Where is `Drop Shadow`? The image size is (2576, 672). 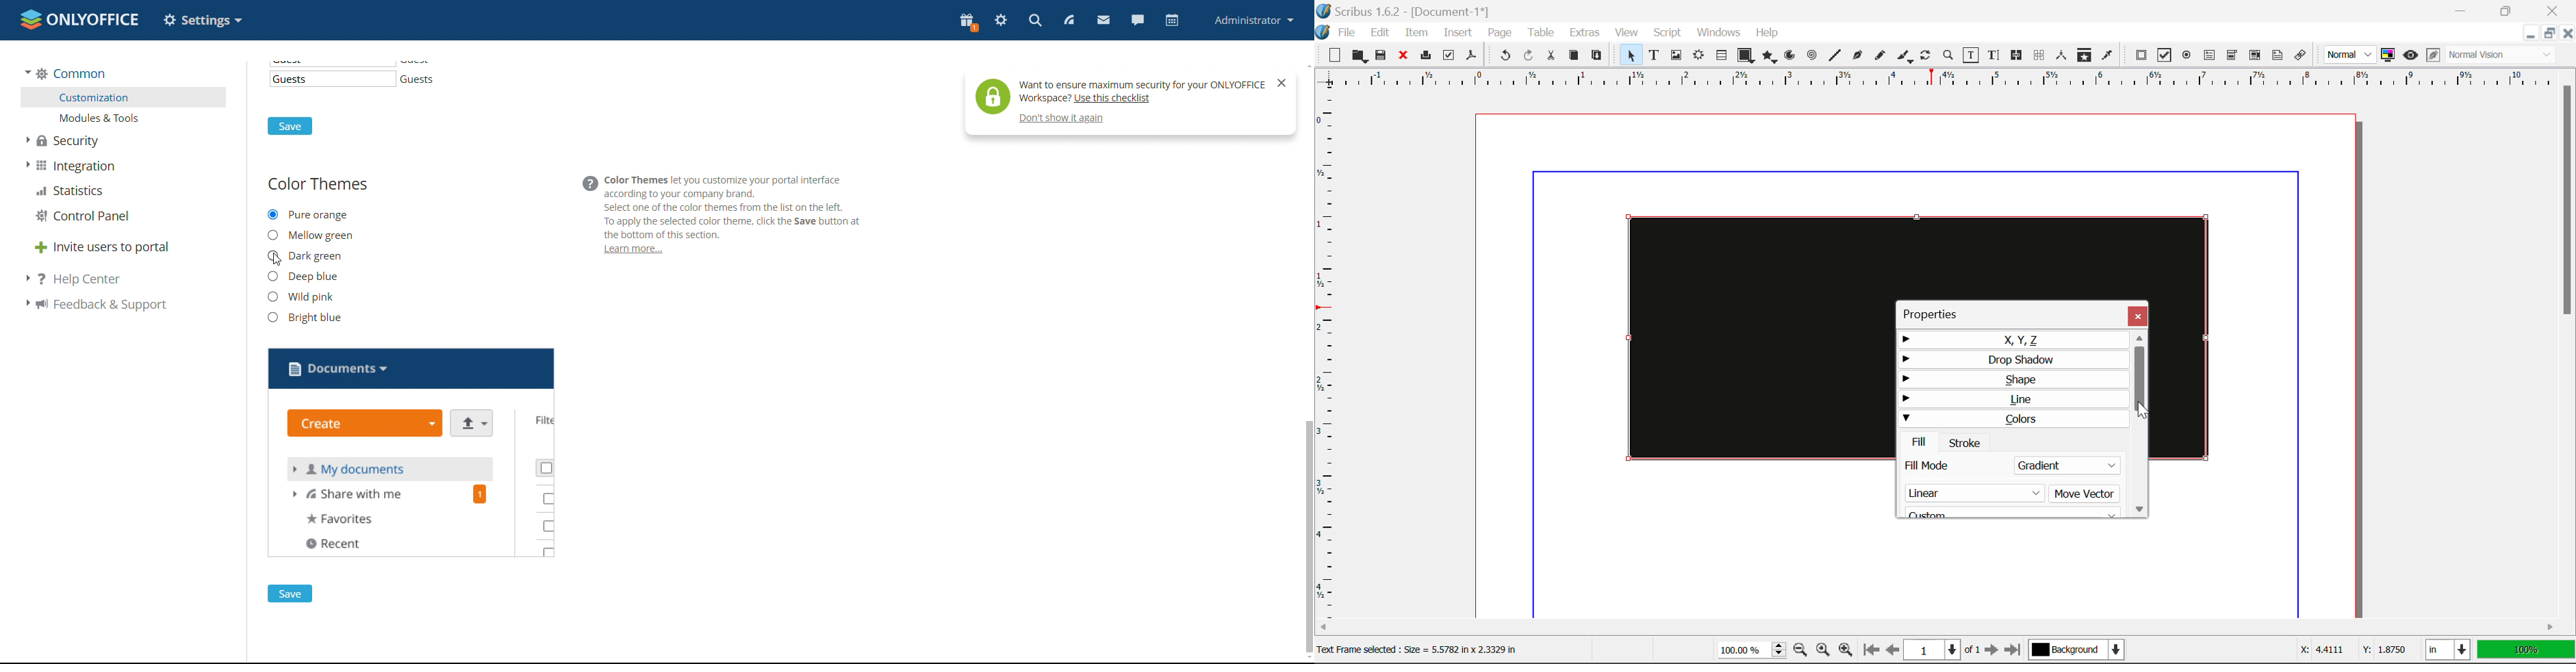 Drop Shadow is located at coordinates (2015, 360).